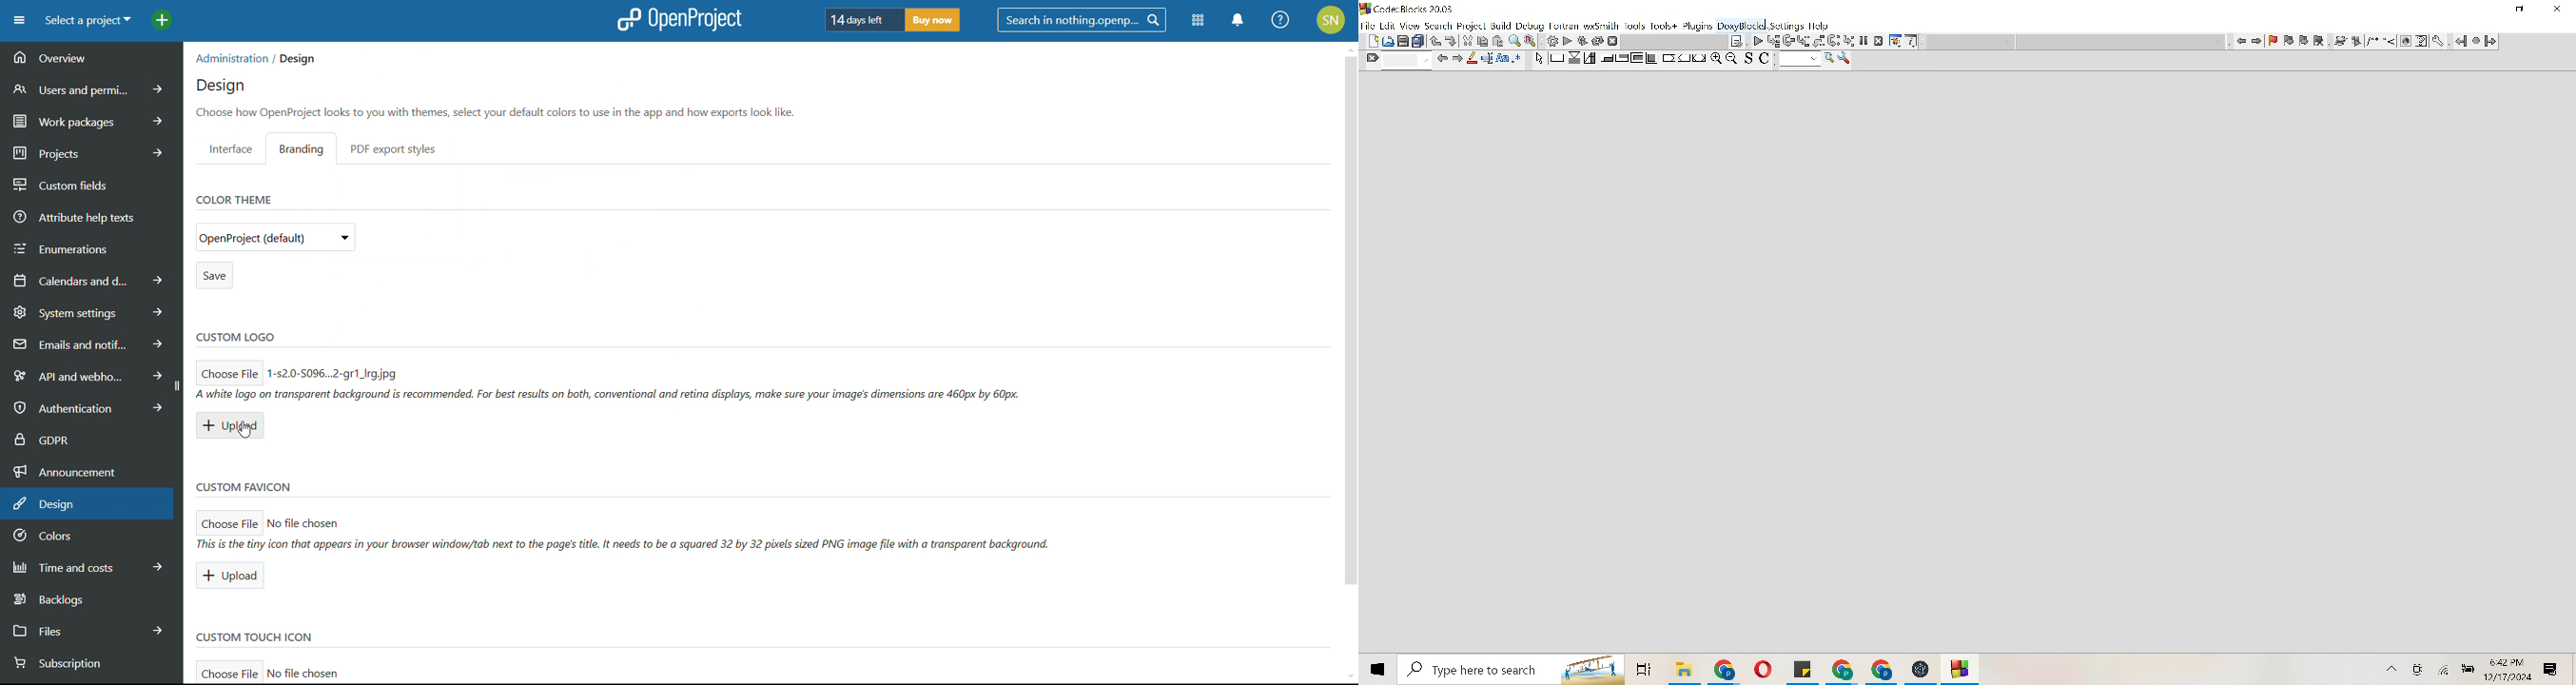  I want to click on Move up or down, so click(1434, 41).